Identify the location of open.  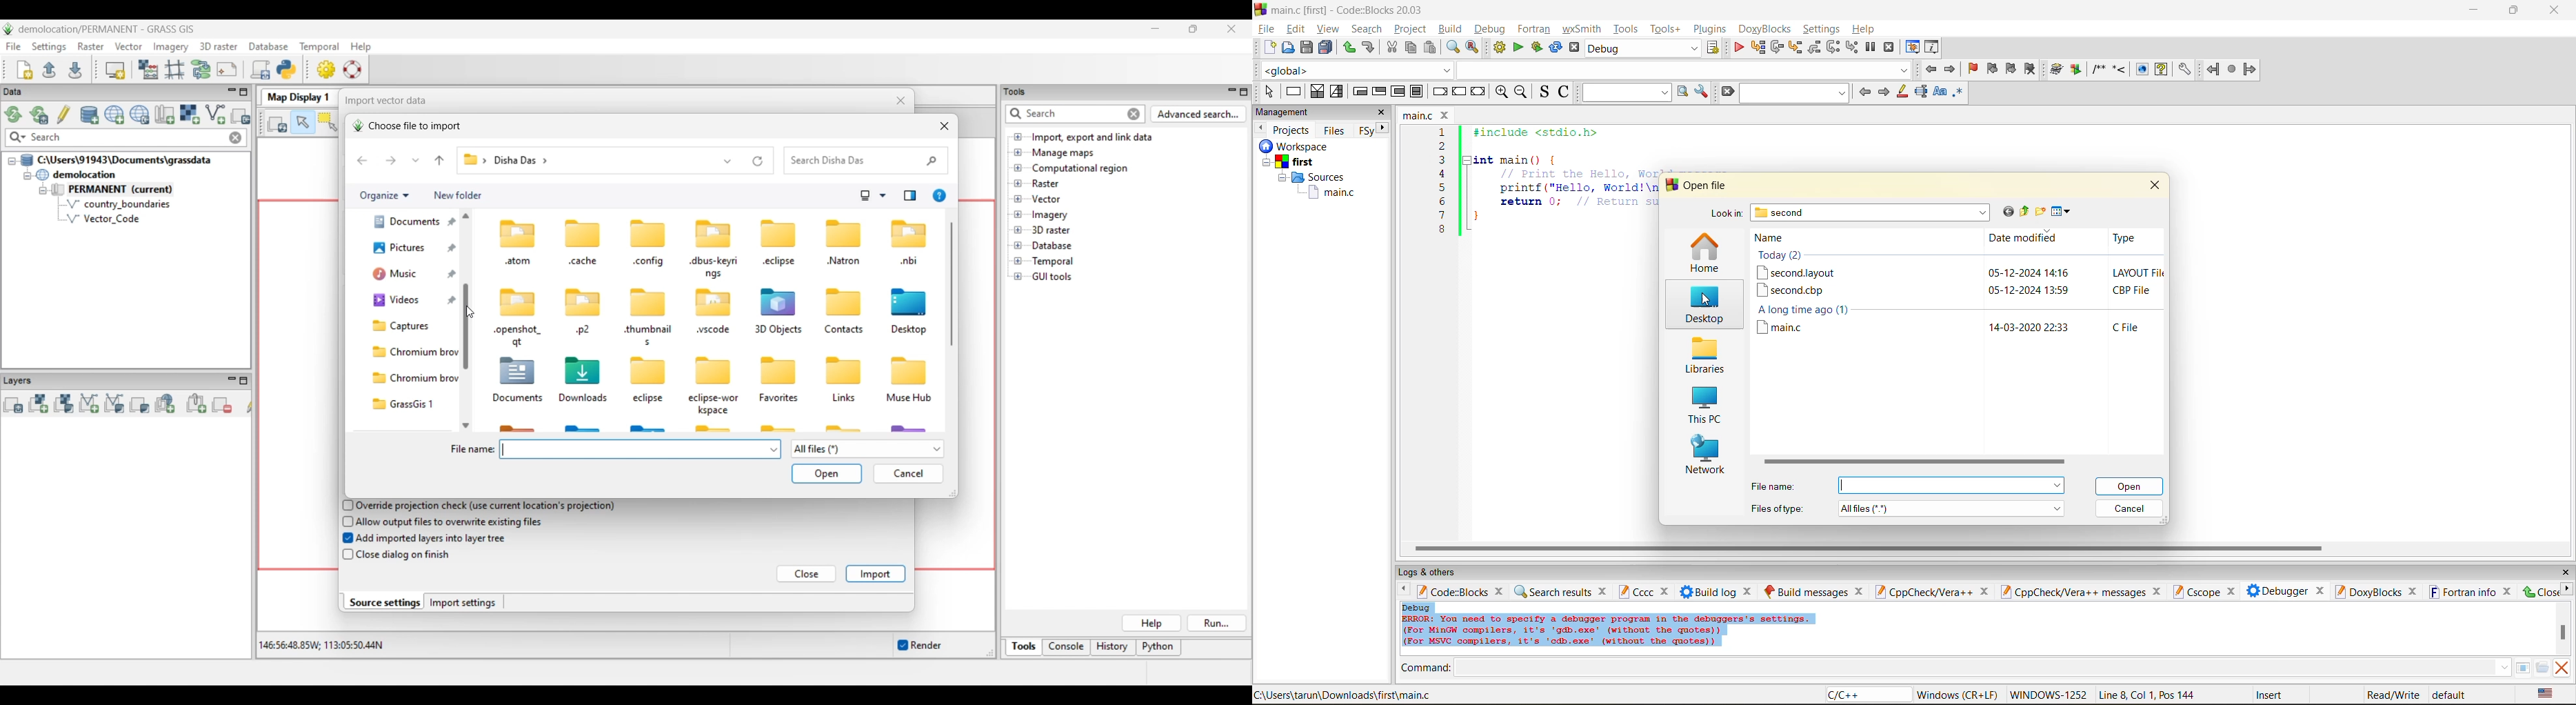
(2131, 486).